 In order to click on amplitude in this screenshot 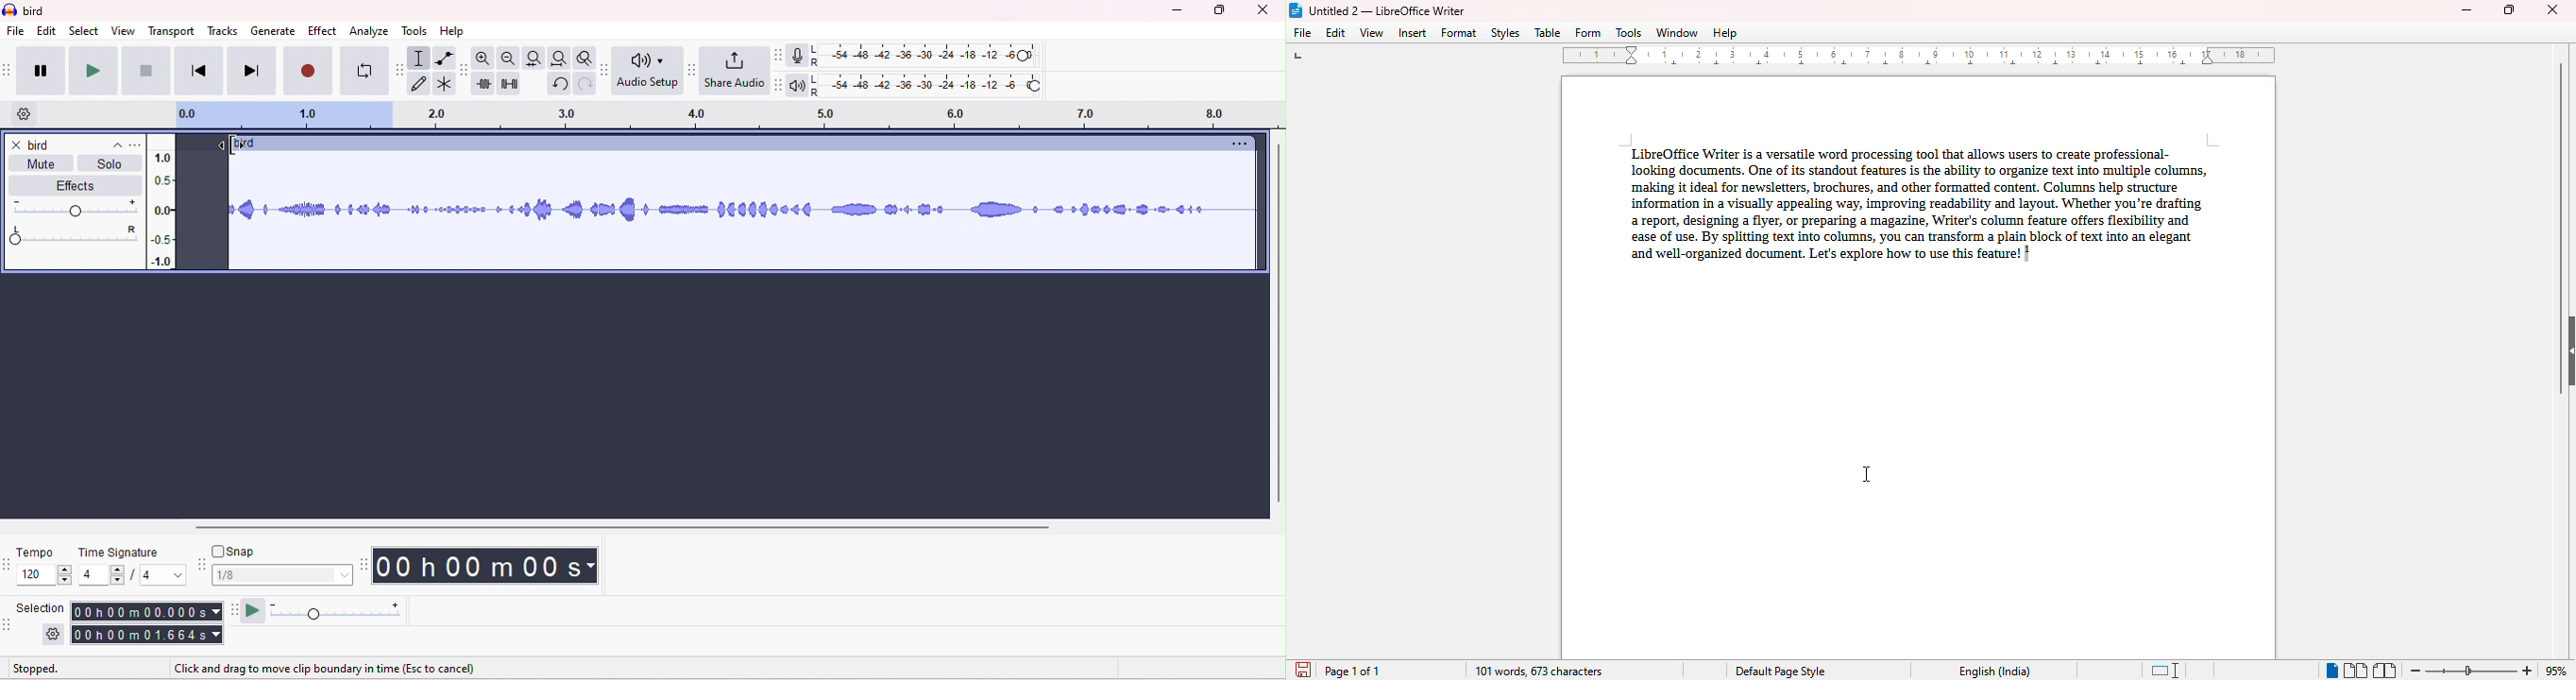, I will do `click(162, 204)`.